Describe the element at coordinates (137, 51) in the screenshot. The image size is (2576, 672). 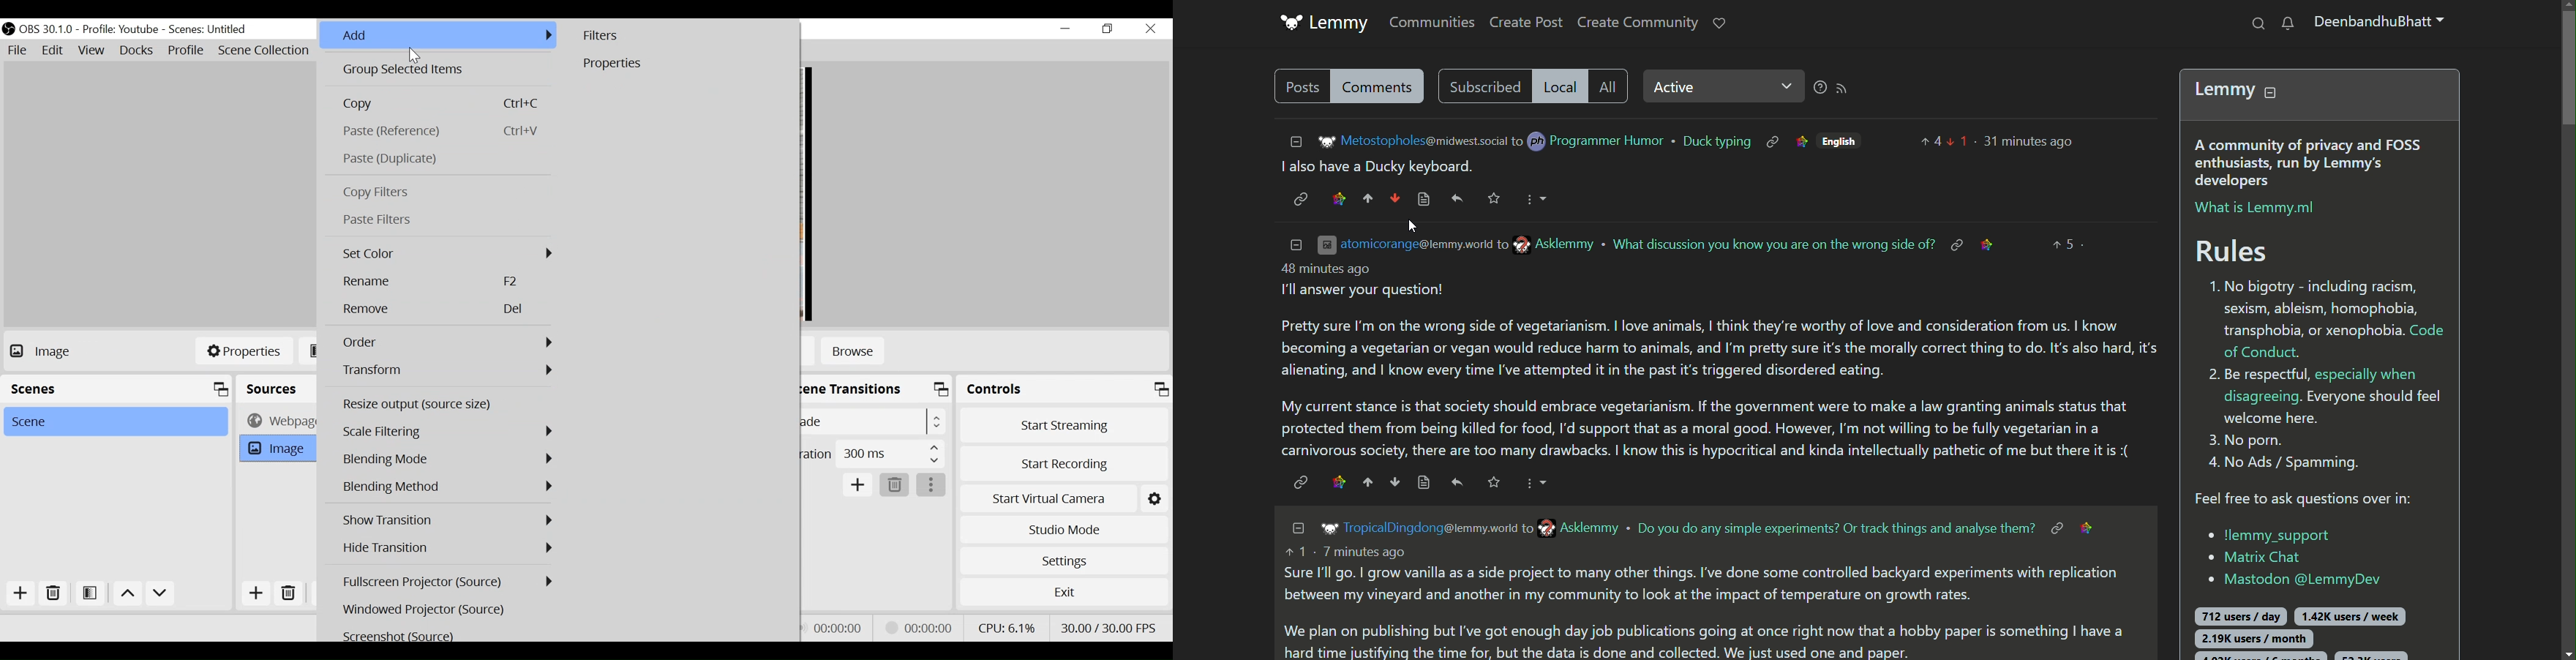
I see `Docks` at that location.